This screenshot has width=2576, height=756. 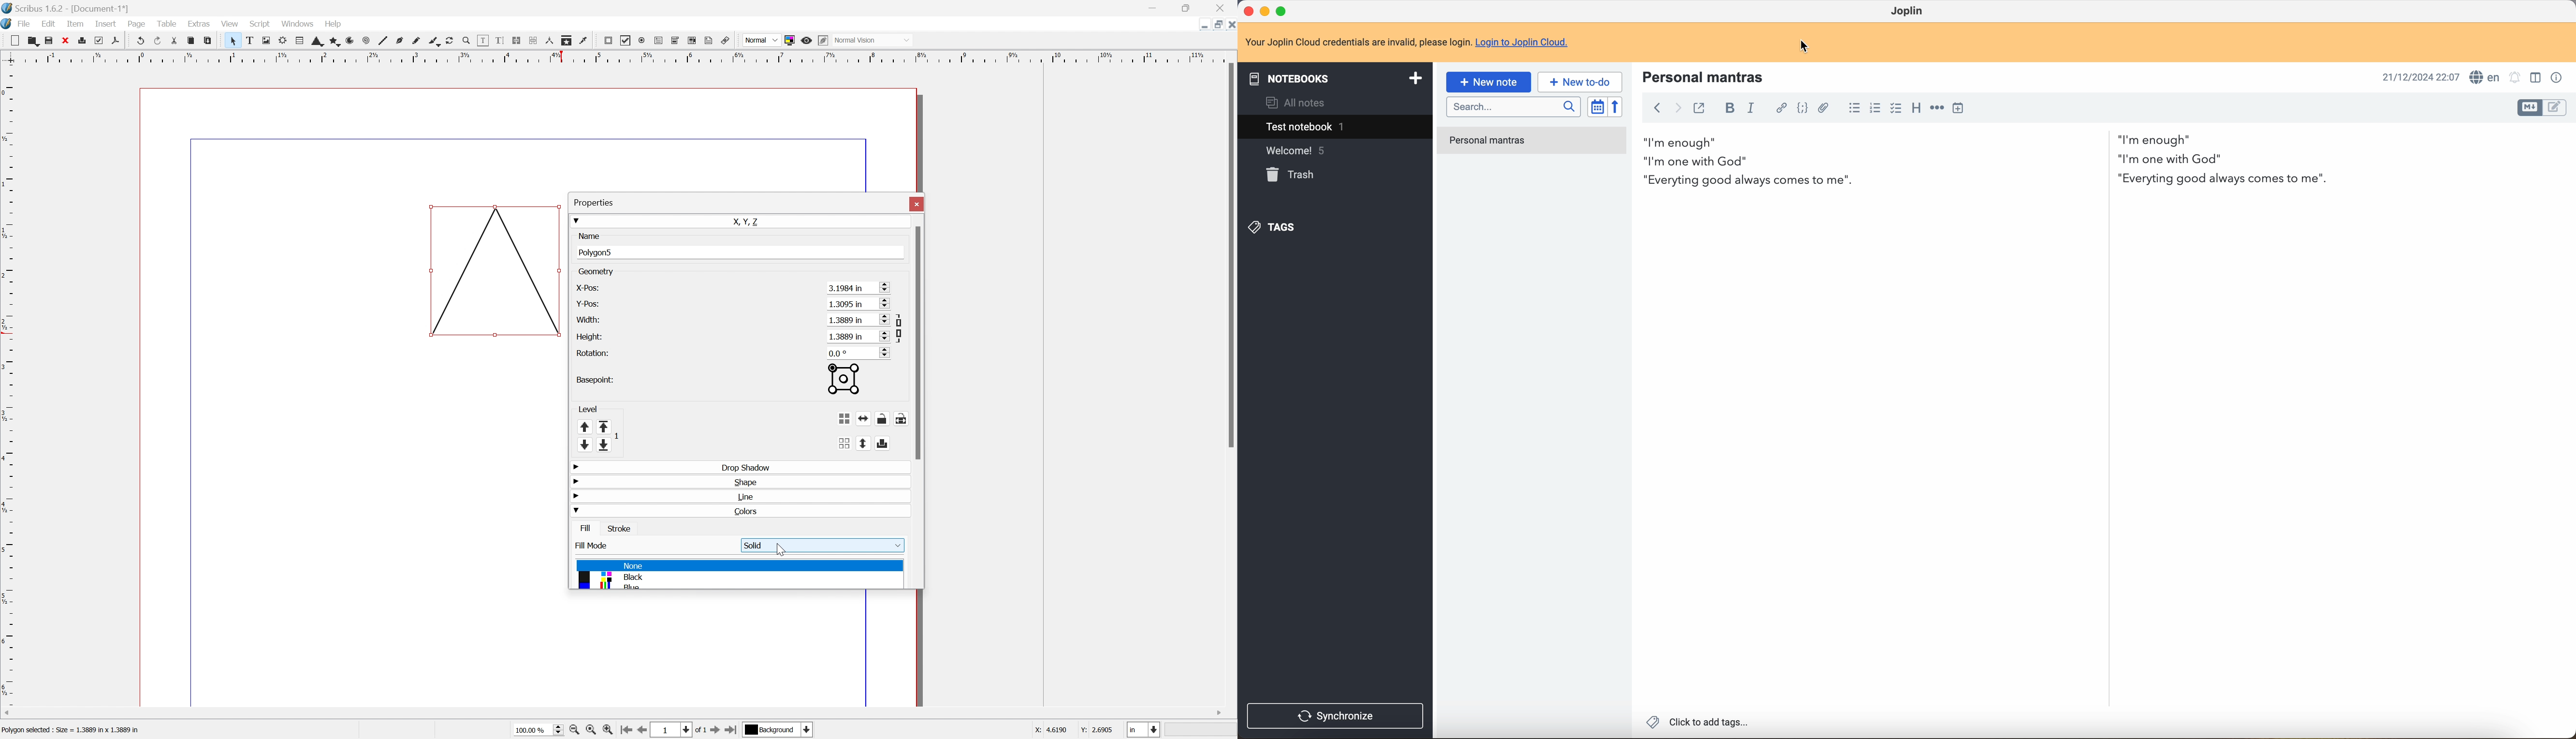 What do you see at coordinates (1731, 76) in the screenshot?
I see `Welcome to Joplin` at bounding box center [1731, 76].